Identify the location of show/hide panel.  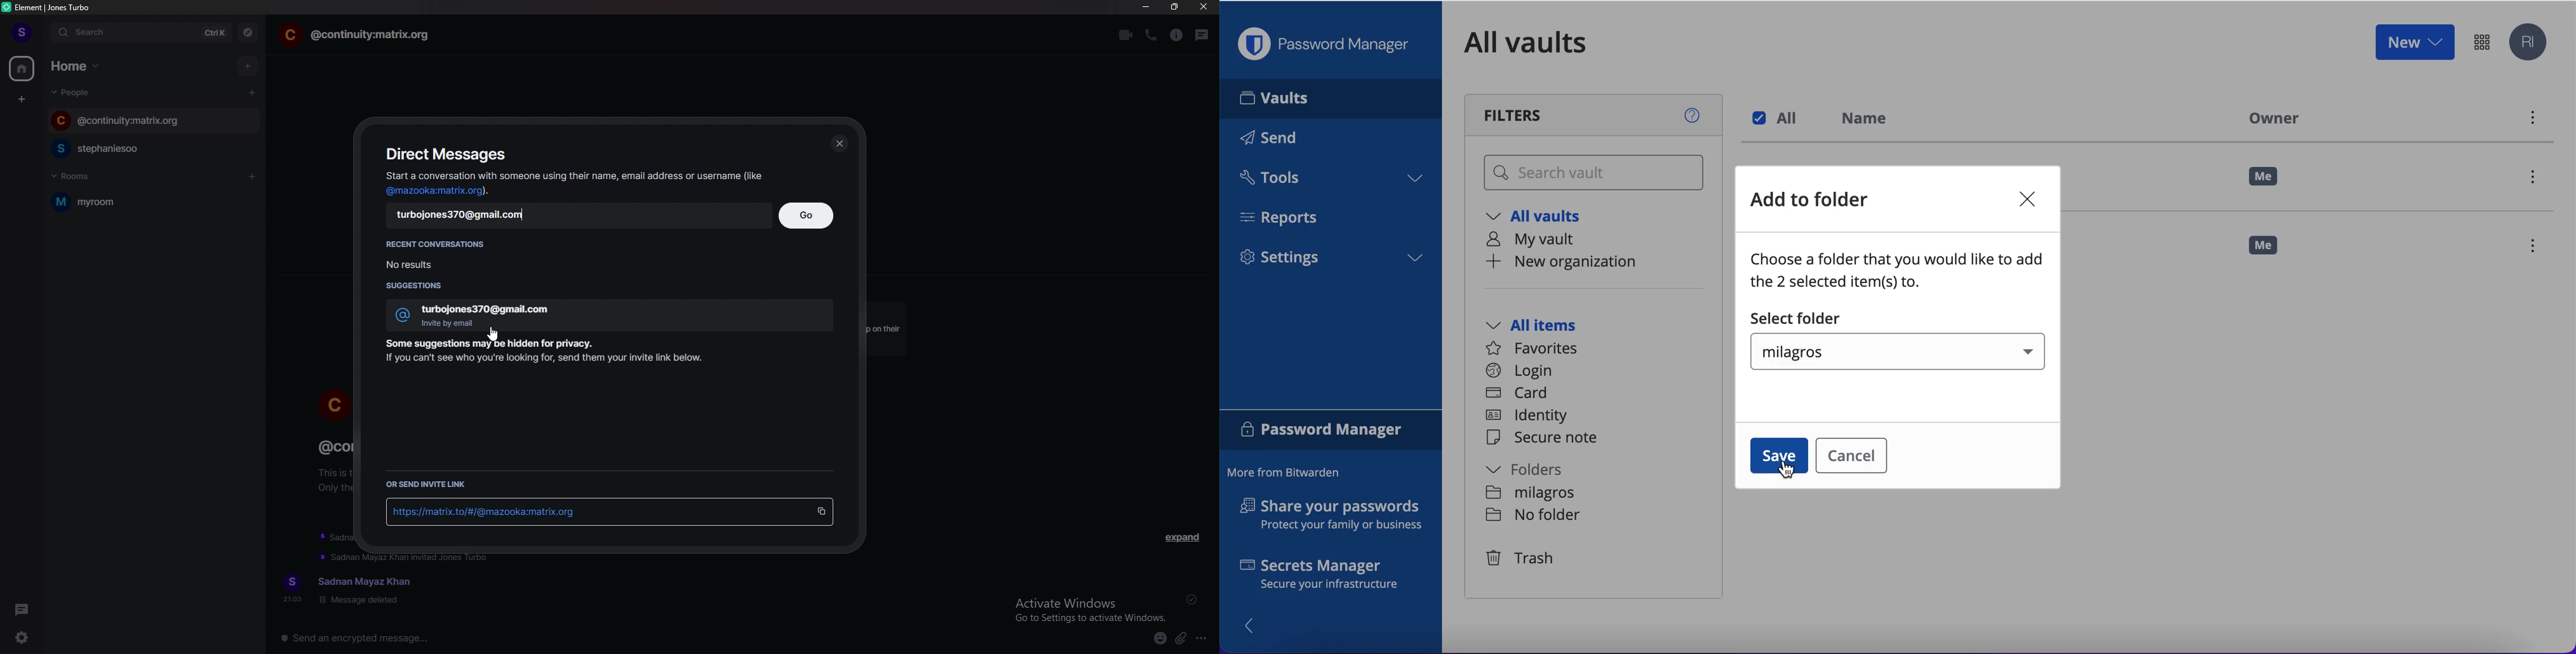
(1255, 625).